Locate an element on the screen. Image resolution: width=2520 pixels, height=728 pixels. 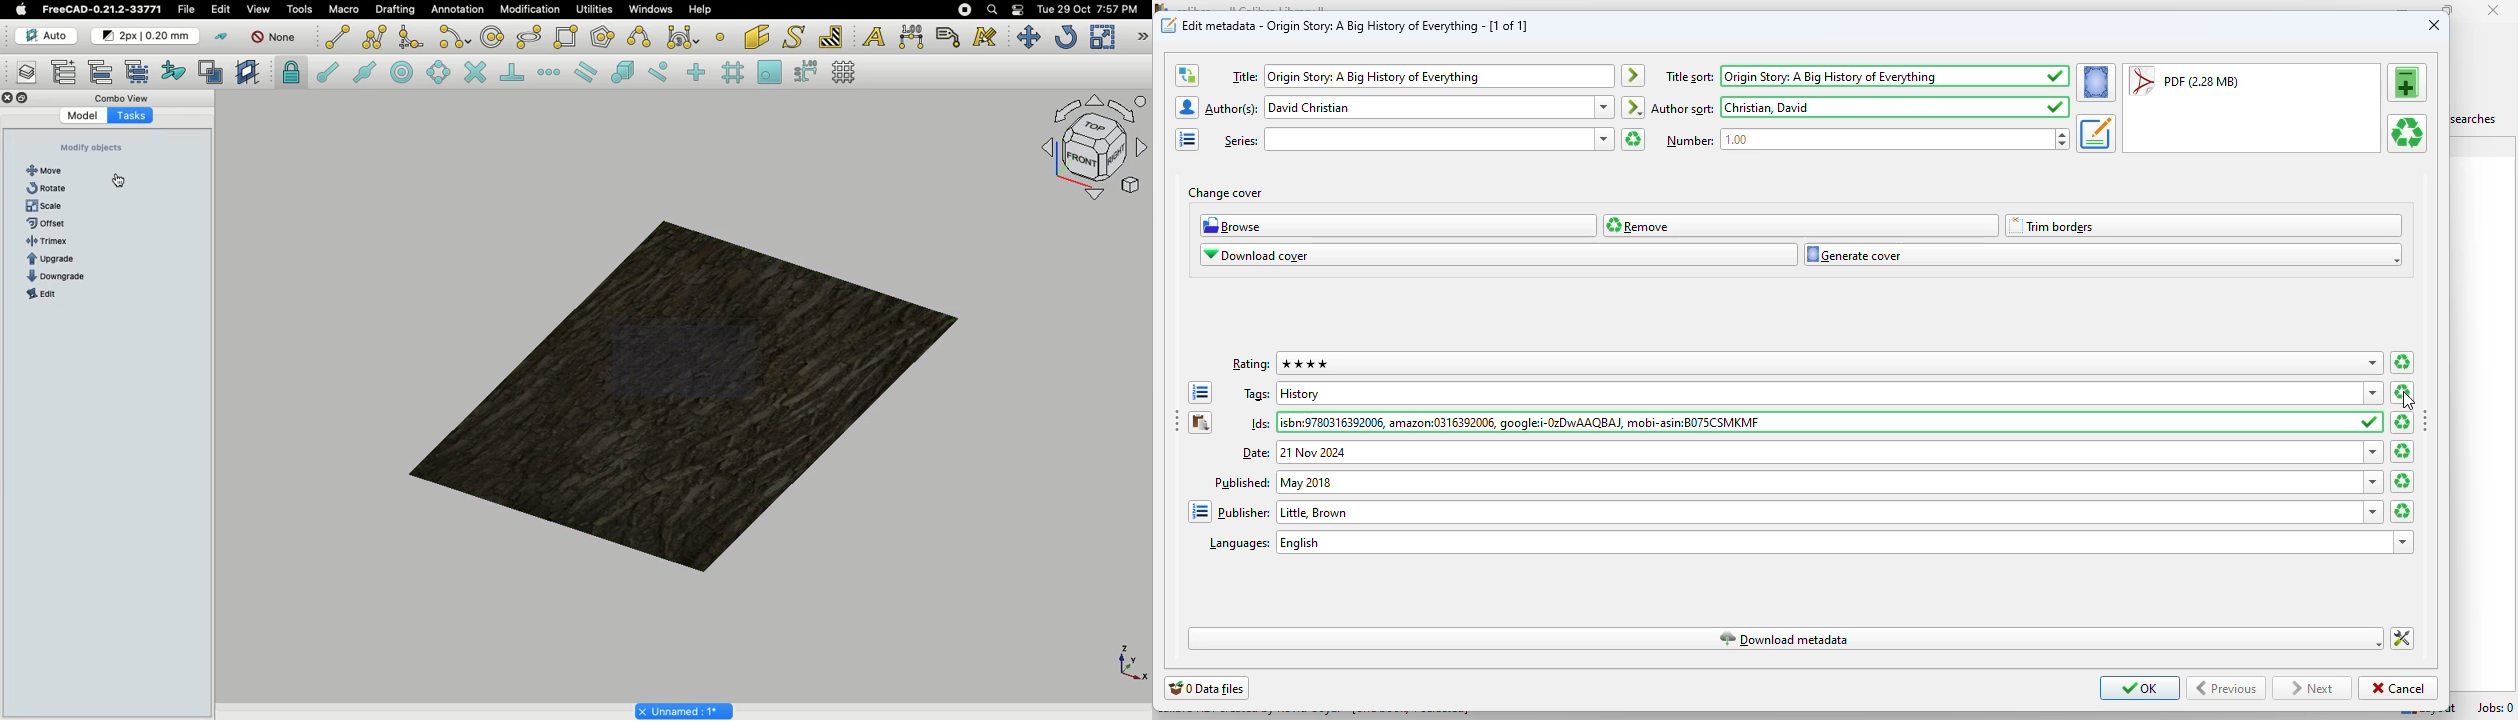
Hatch is located at coordinates (831, 37).